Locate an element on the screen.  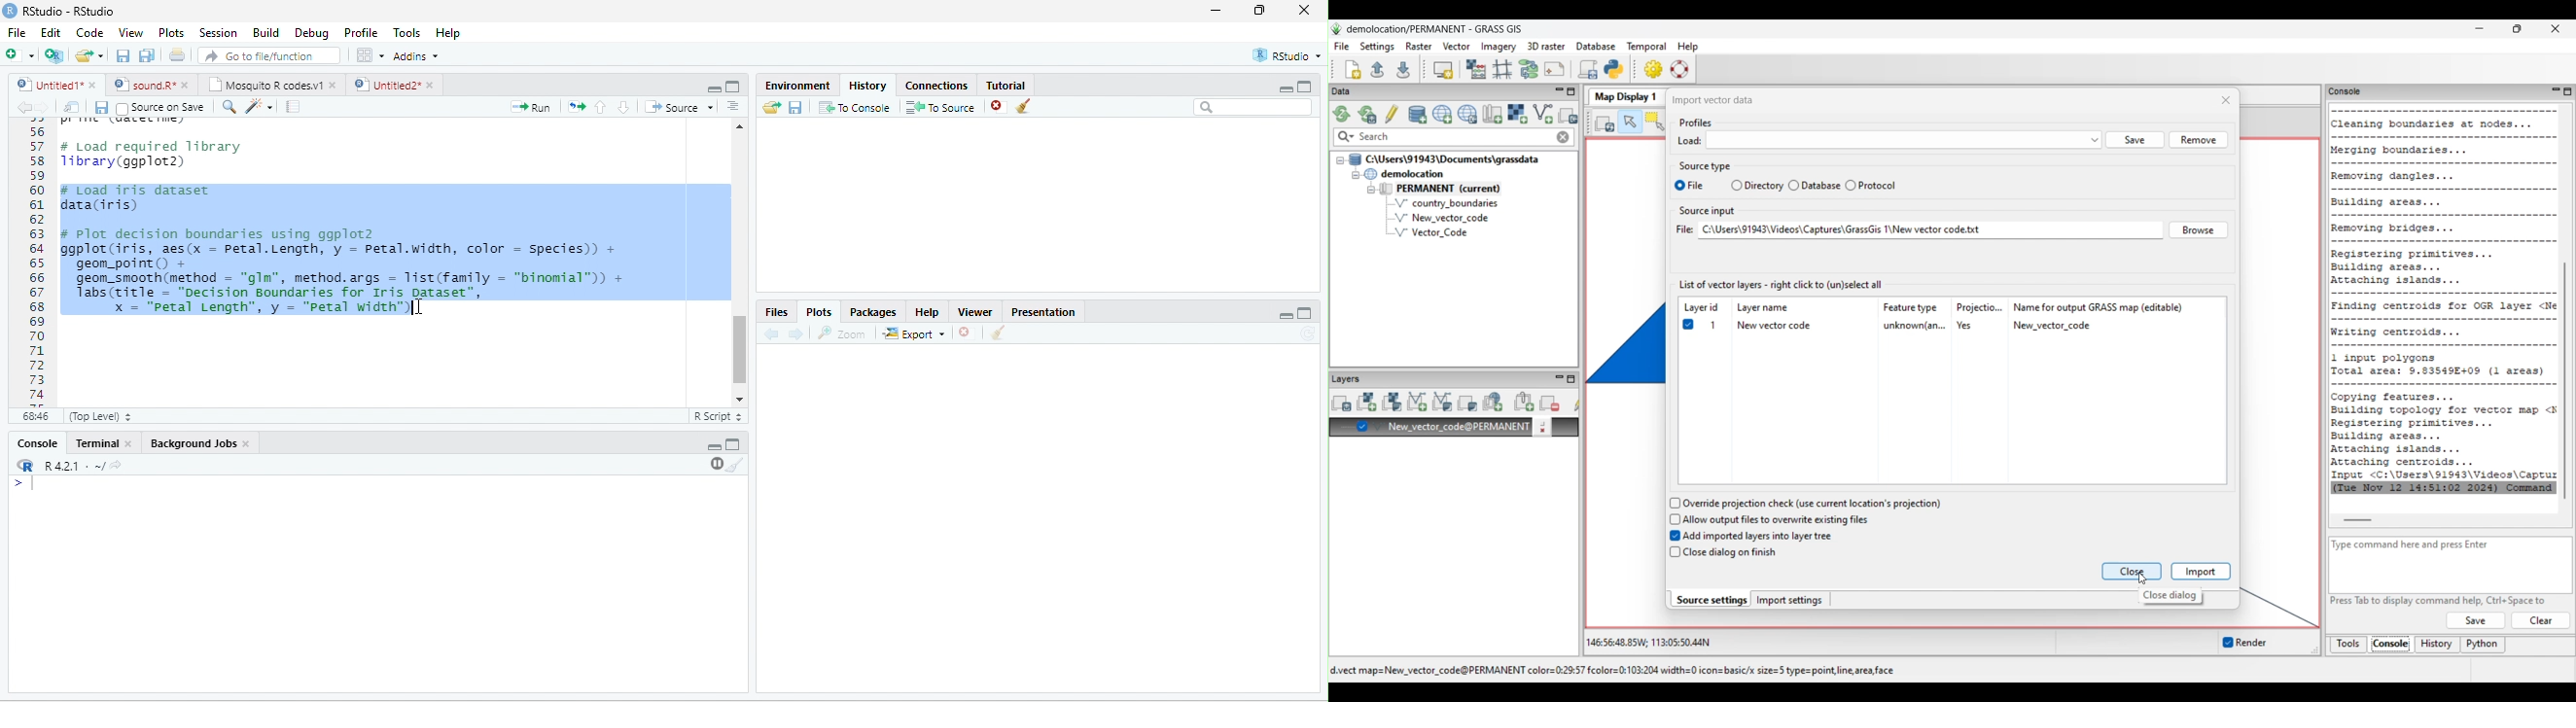
Environment is located at coordinates (798, 85).